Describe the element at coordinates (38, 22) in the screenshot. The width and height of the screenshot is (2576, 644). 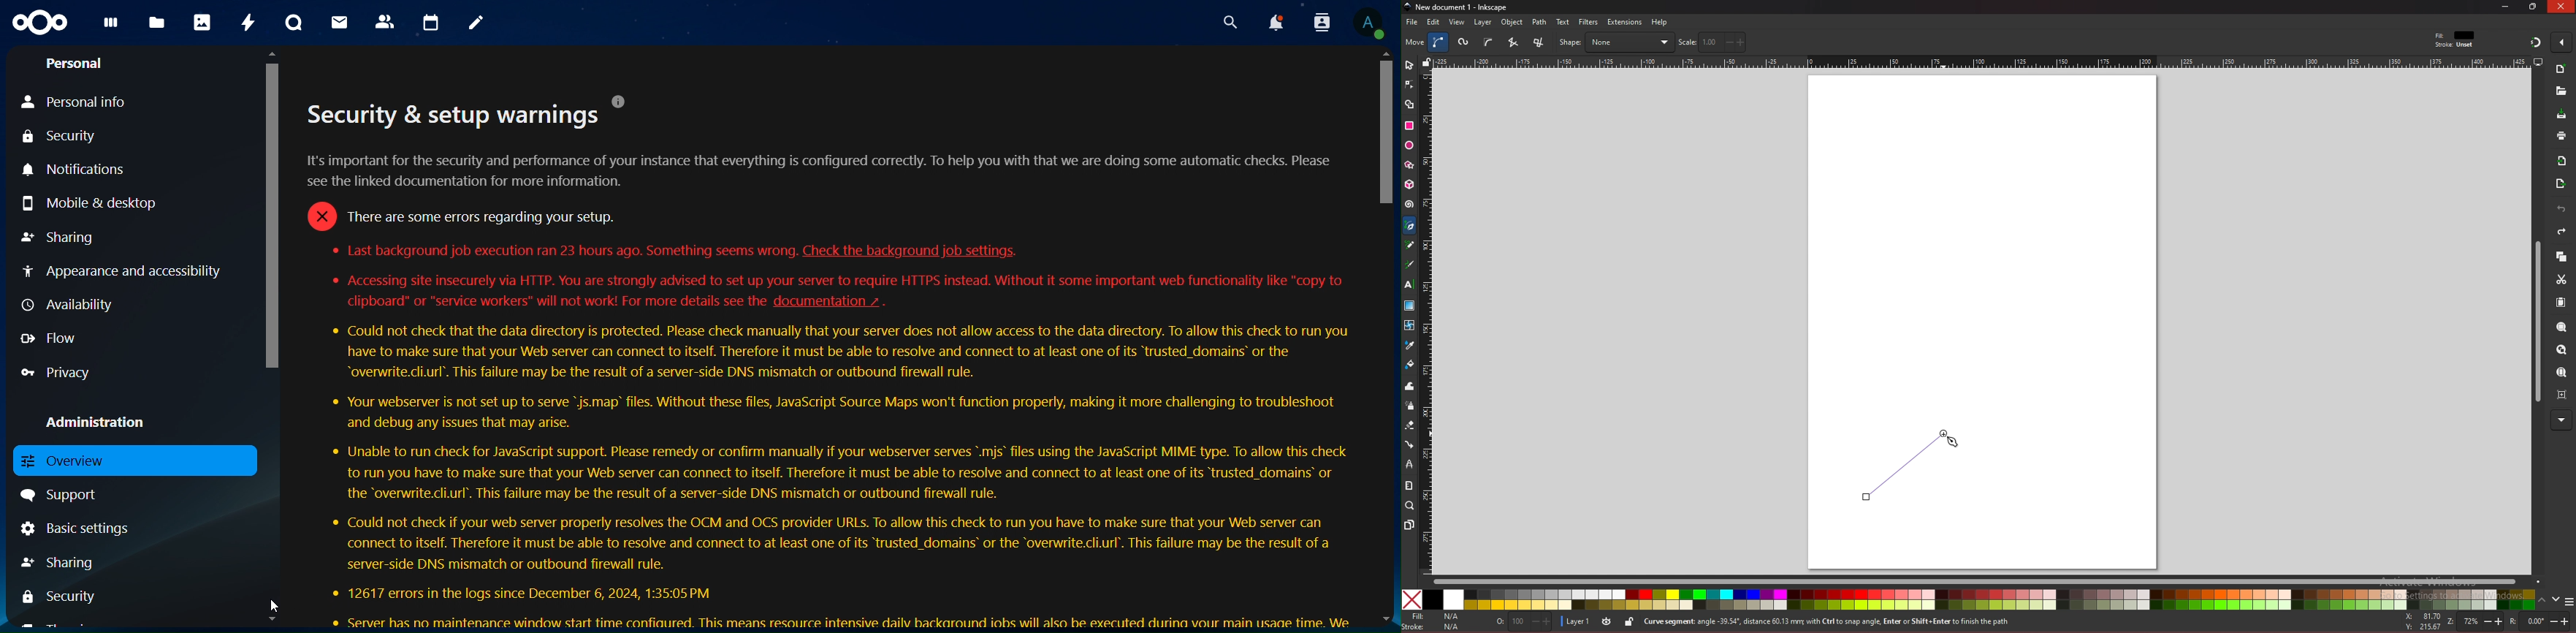
I see `icon` at that location.